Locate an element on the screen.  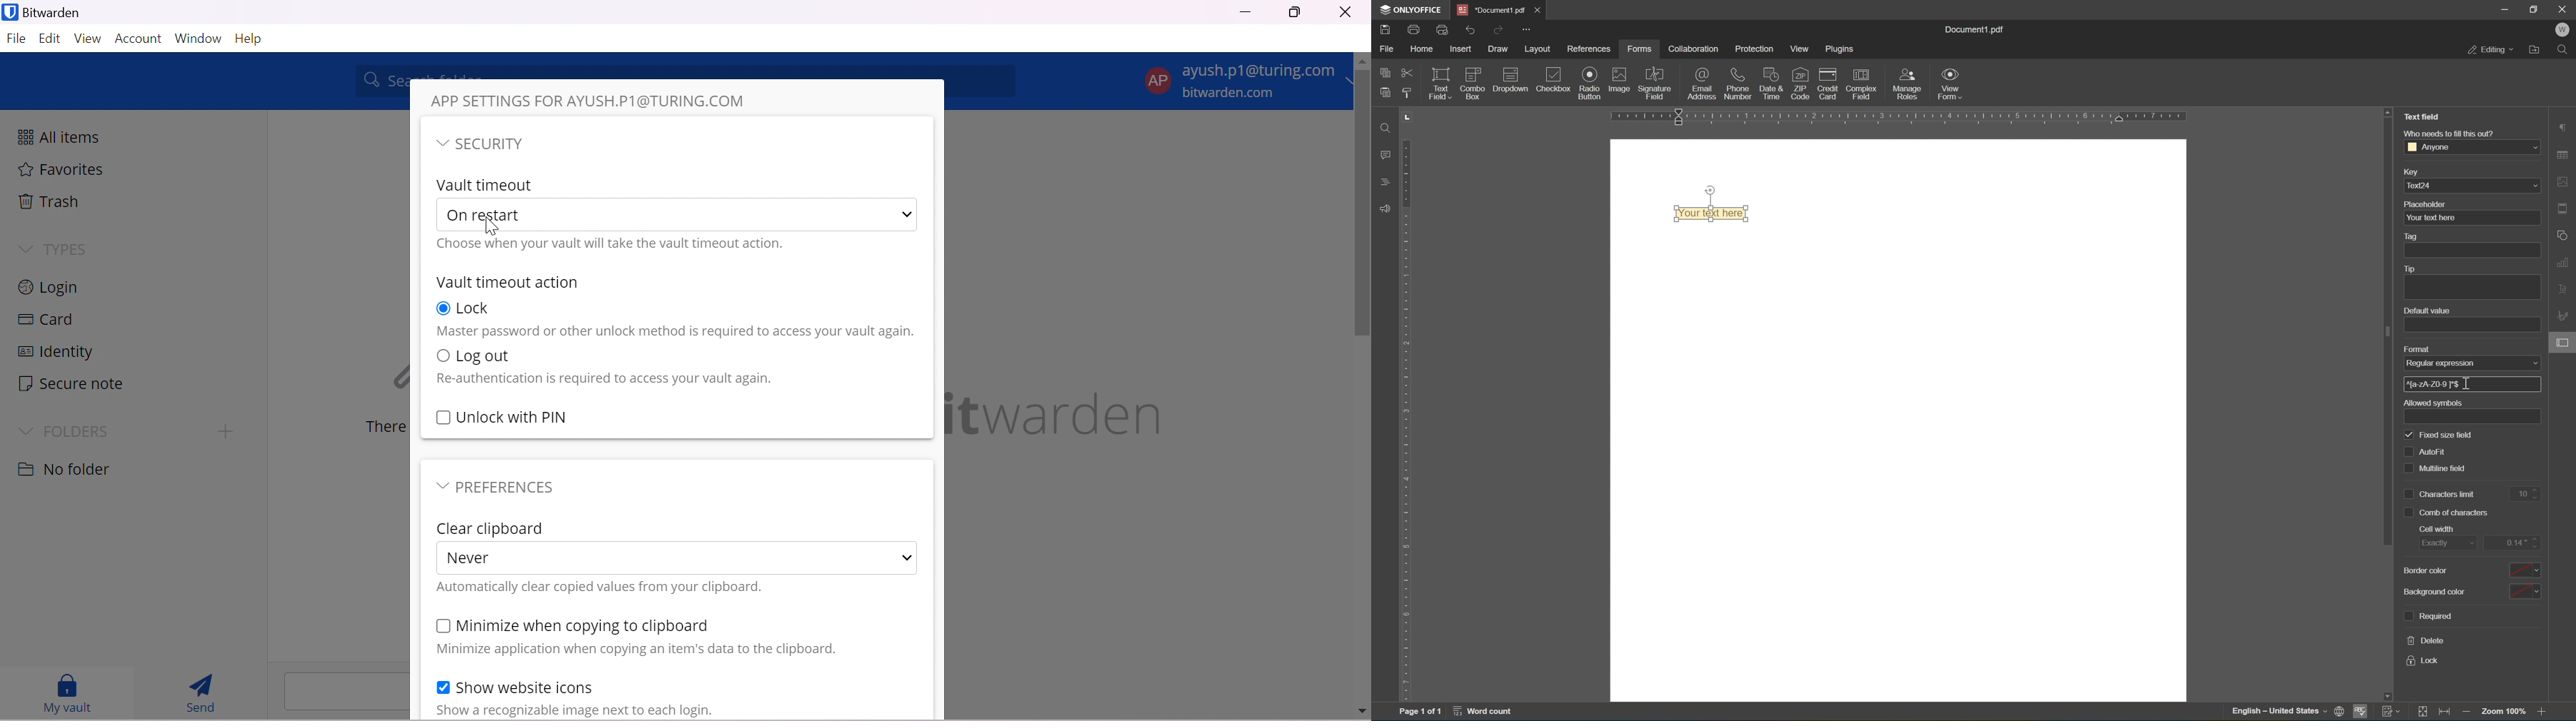
Checkbox is located at coordinates (442, 308).